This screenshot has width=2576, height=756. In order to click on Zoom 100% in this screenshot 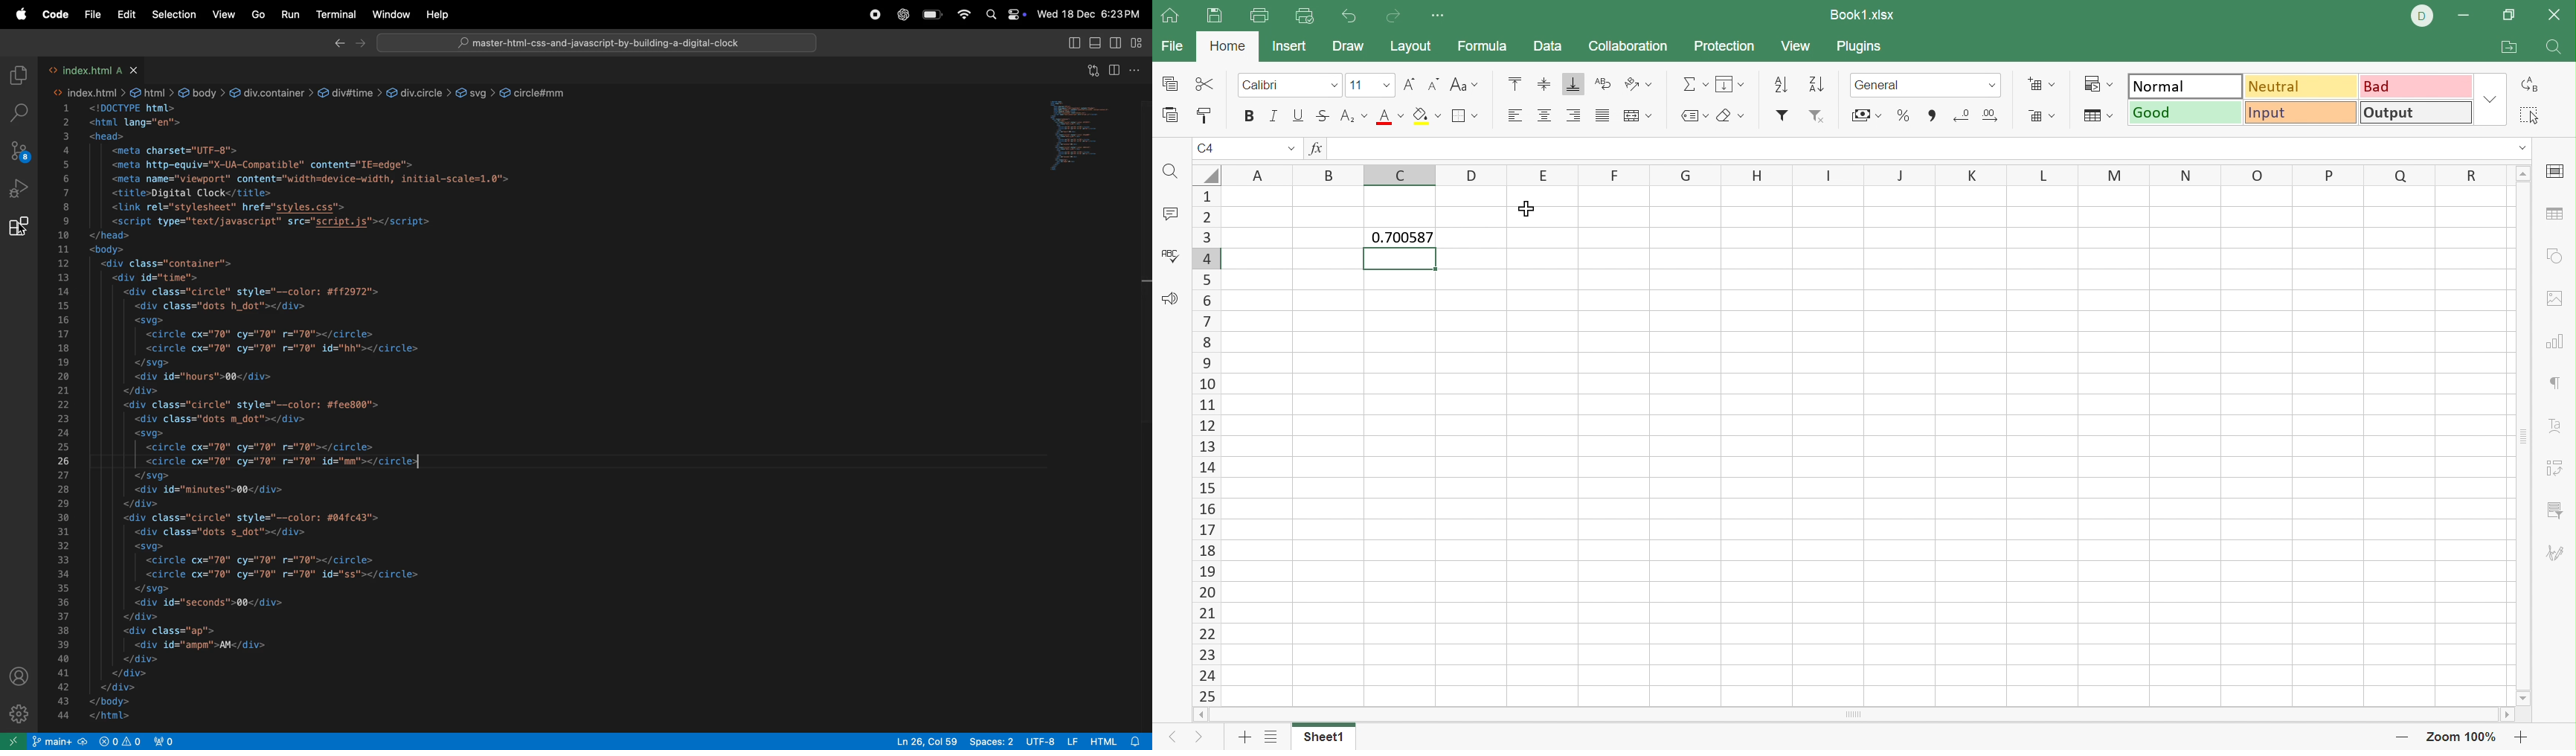, I will do `click(2465, 737)`.